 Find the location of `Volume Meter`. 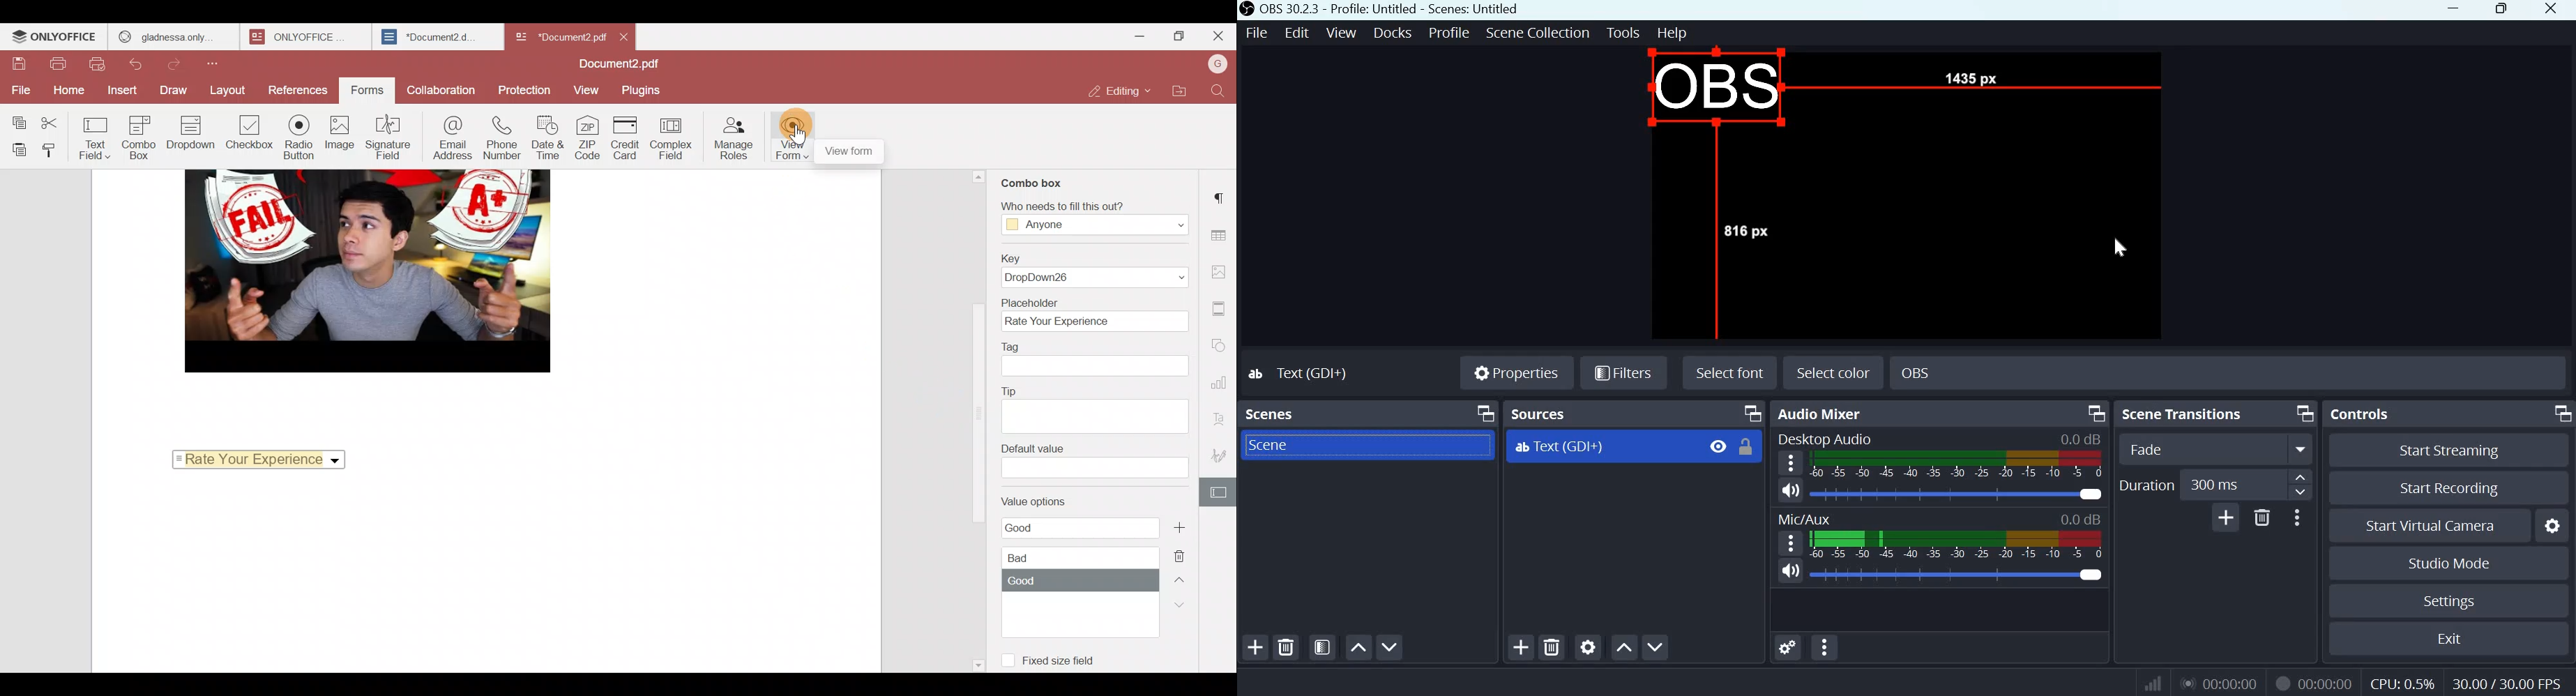

Volume Meter is located at coordinates (1957, 547).